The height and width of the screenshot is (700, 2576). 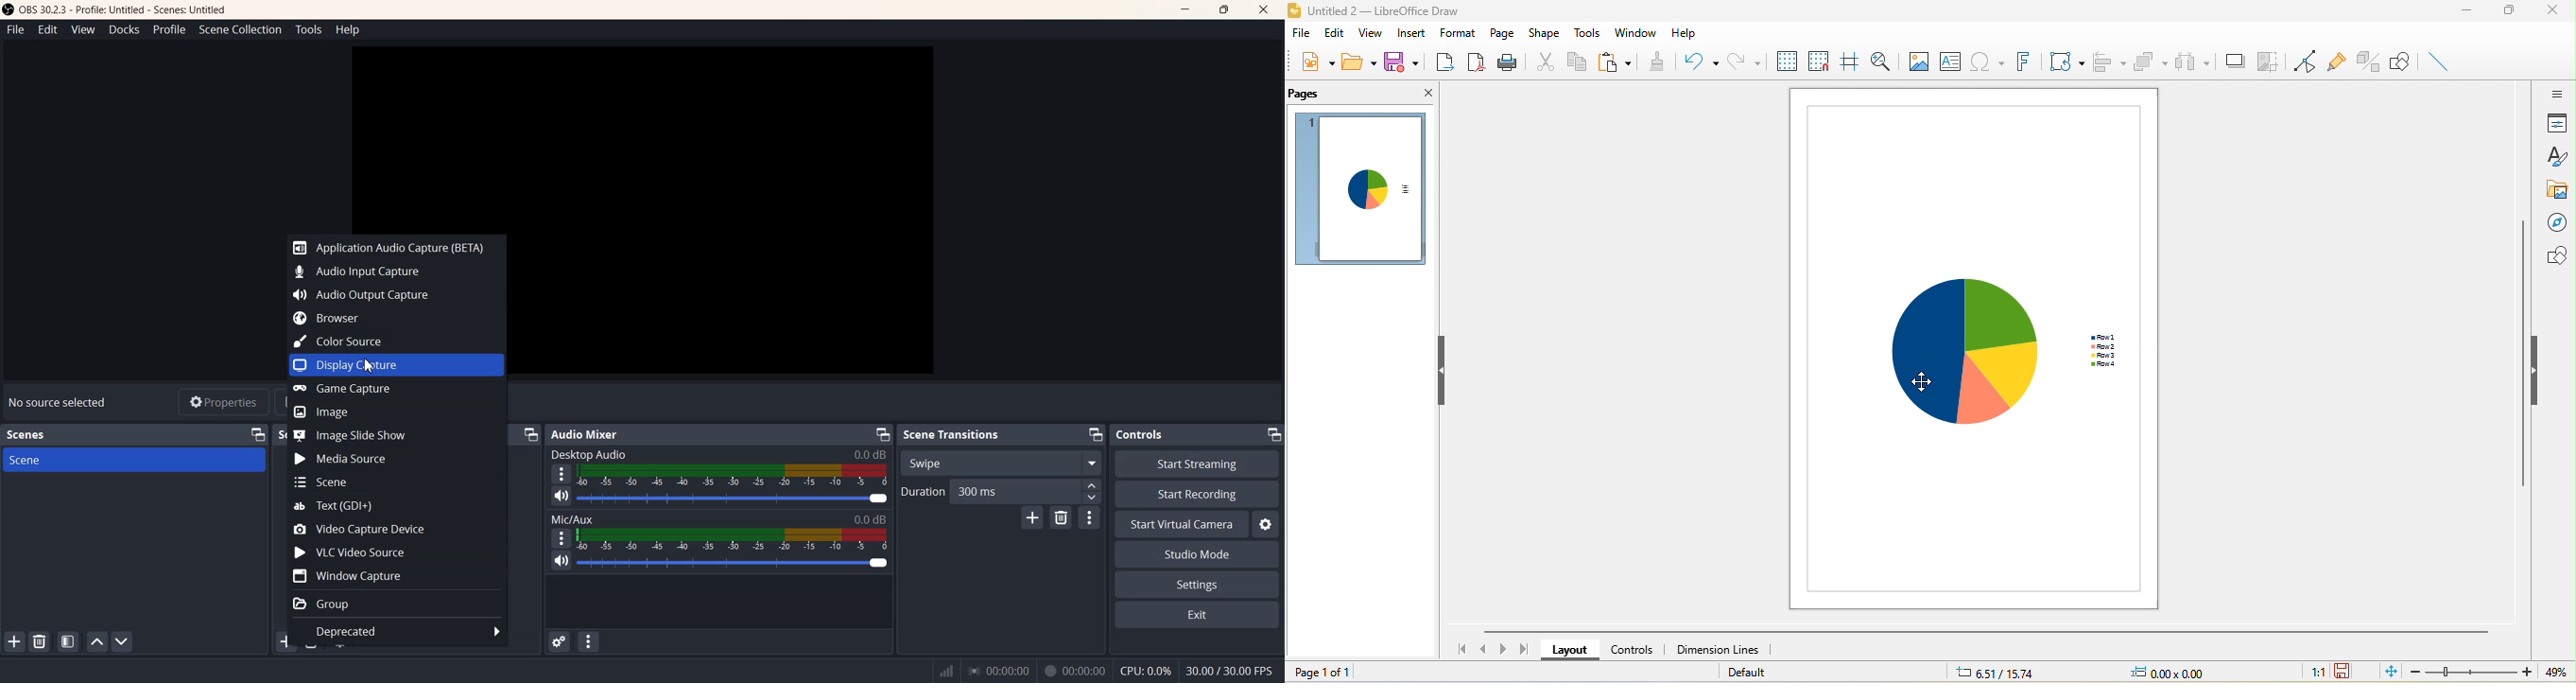 I want to click on Add Configurable transition, so click(x=1031, y=518).